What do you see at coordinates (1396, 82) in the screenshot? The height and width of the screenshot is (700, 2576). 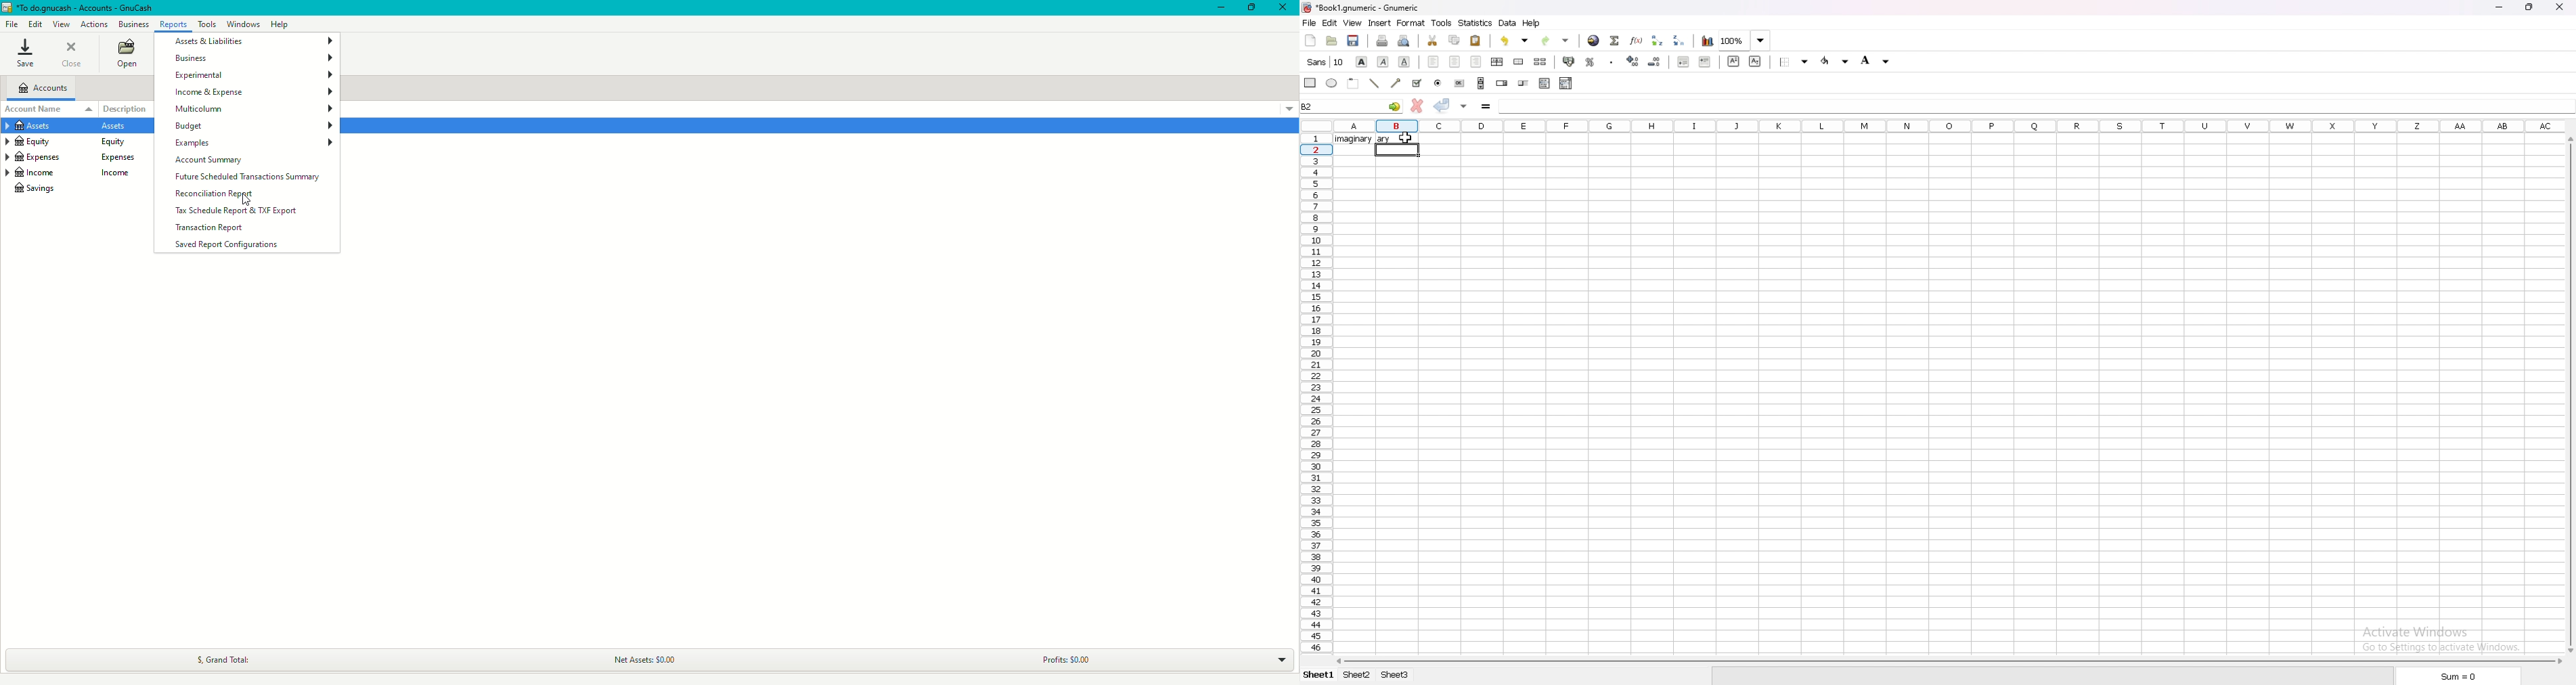 I see `arrowed line` at bounding box center [1396, 82].